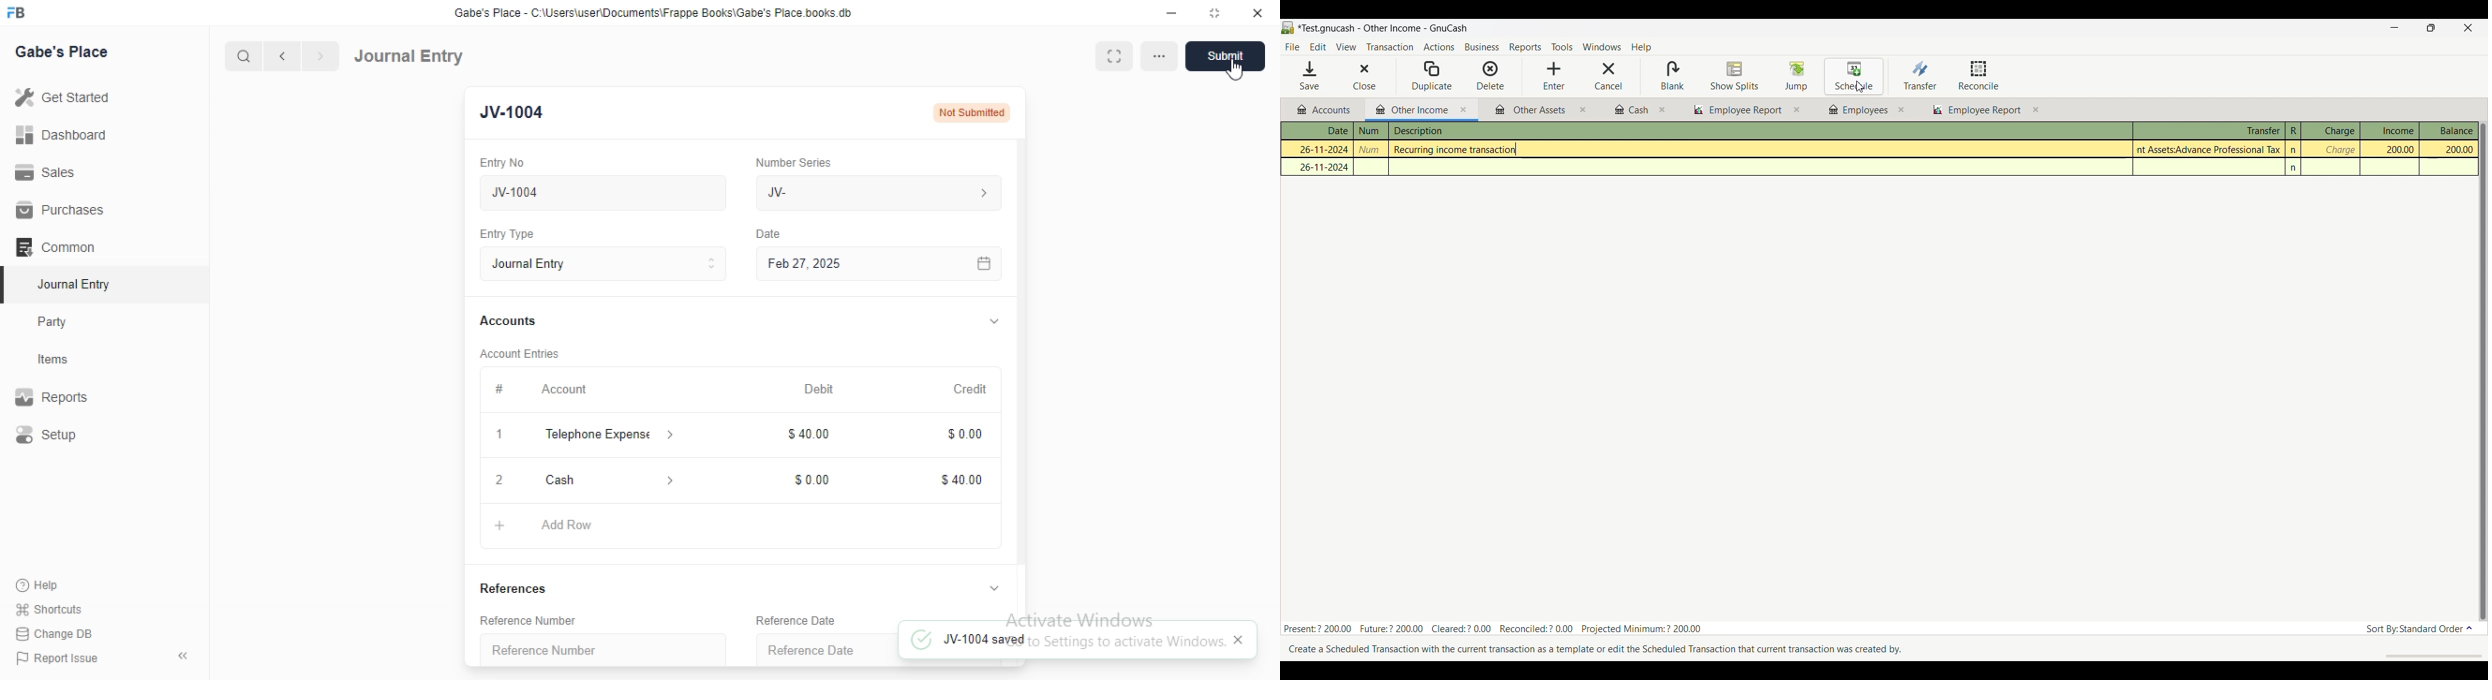  What do you see at coordinates (1236, 640) in the screenshot?
I see `Close` at bounding box center [1236, 640].